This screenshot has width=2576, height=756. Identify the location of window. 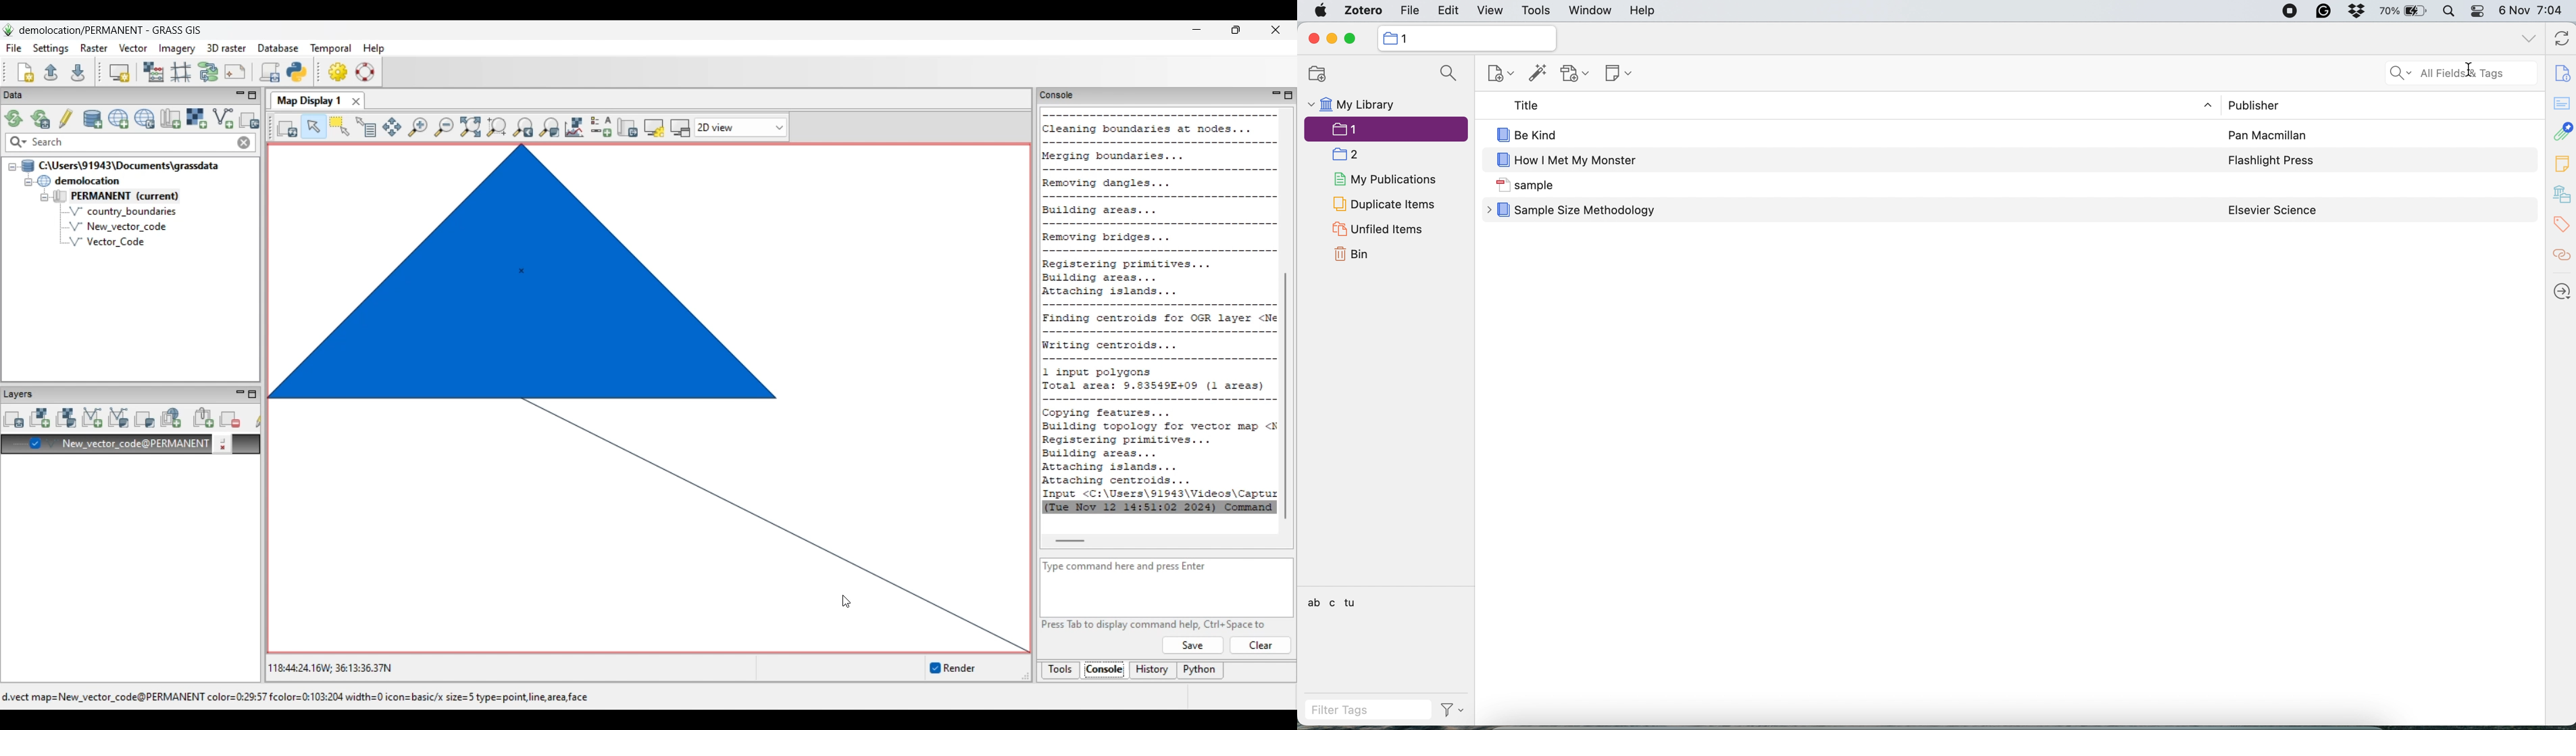
(1589, 11).